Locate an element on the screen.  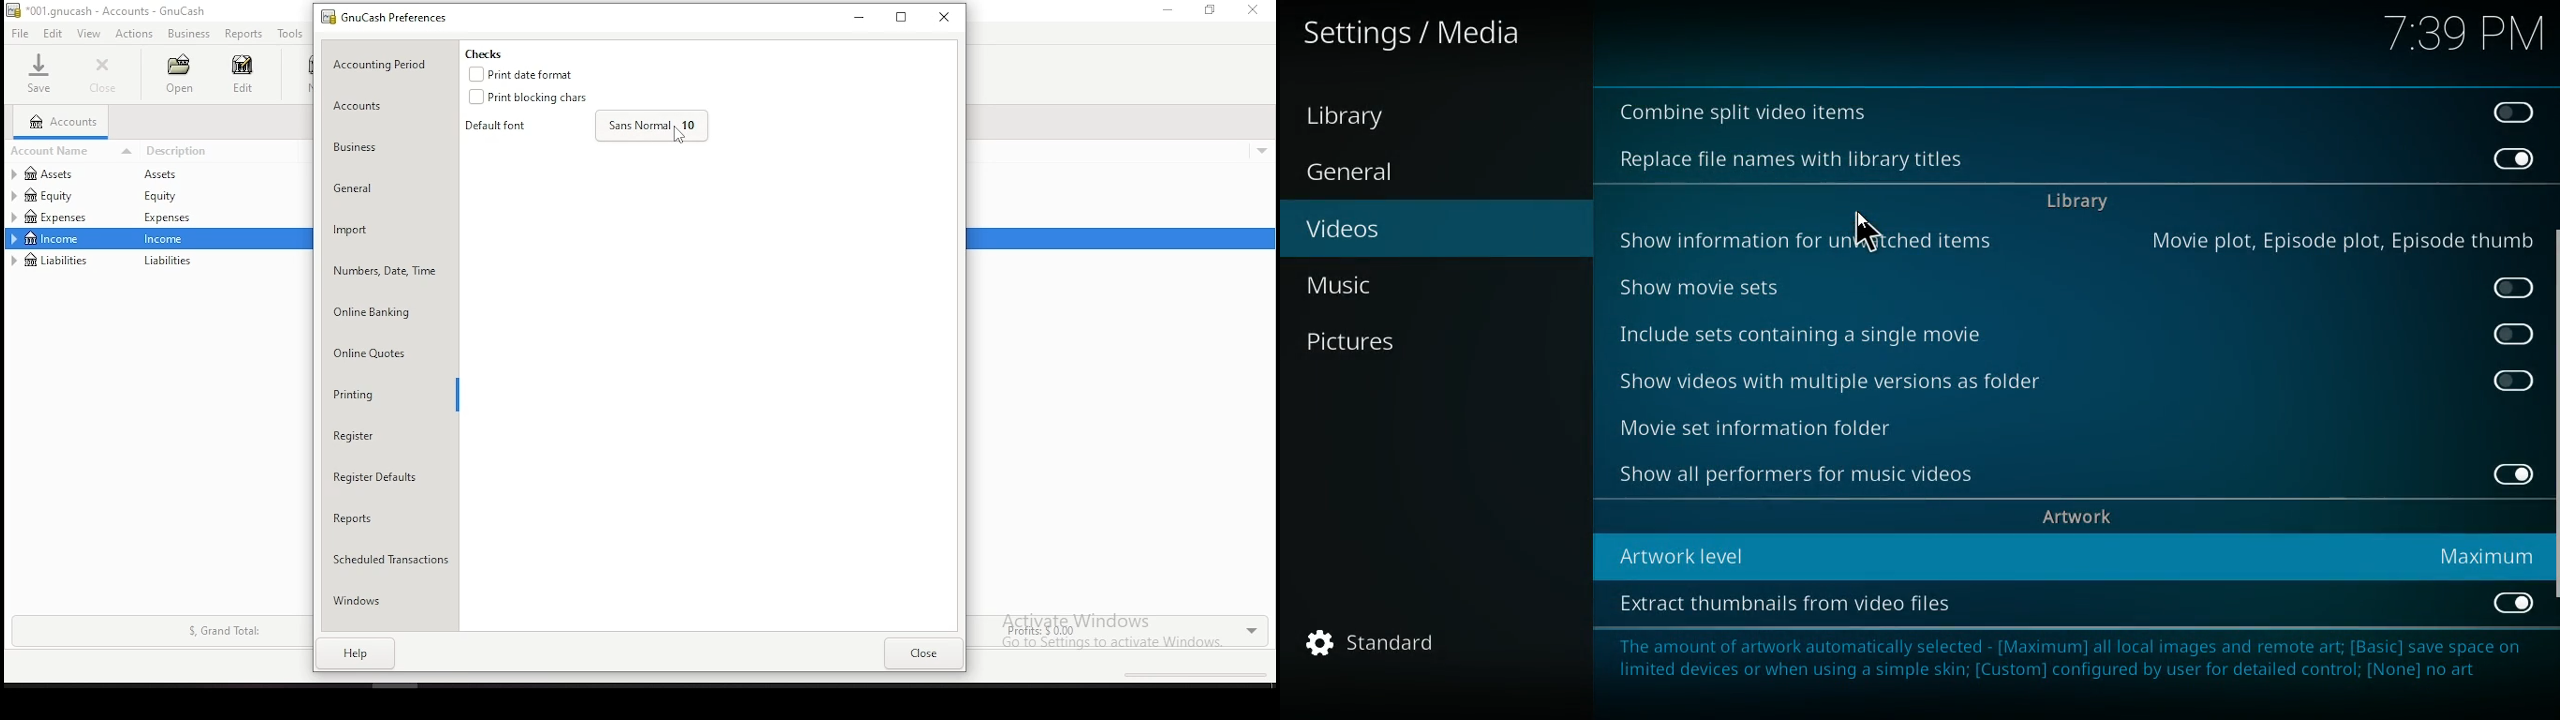
time is located at coordinates (2461, 36).